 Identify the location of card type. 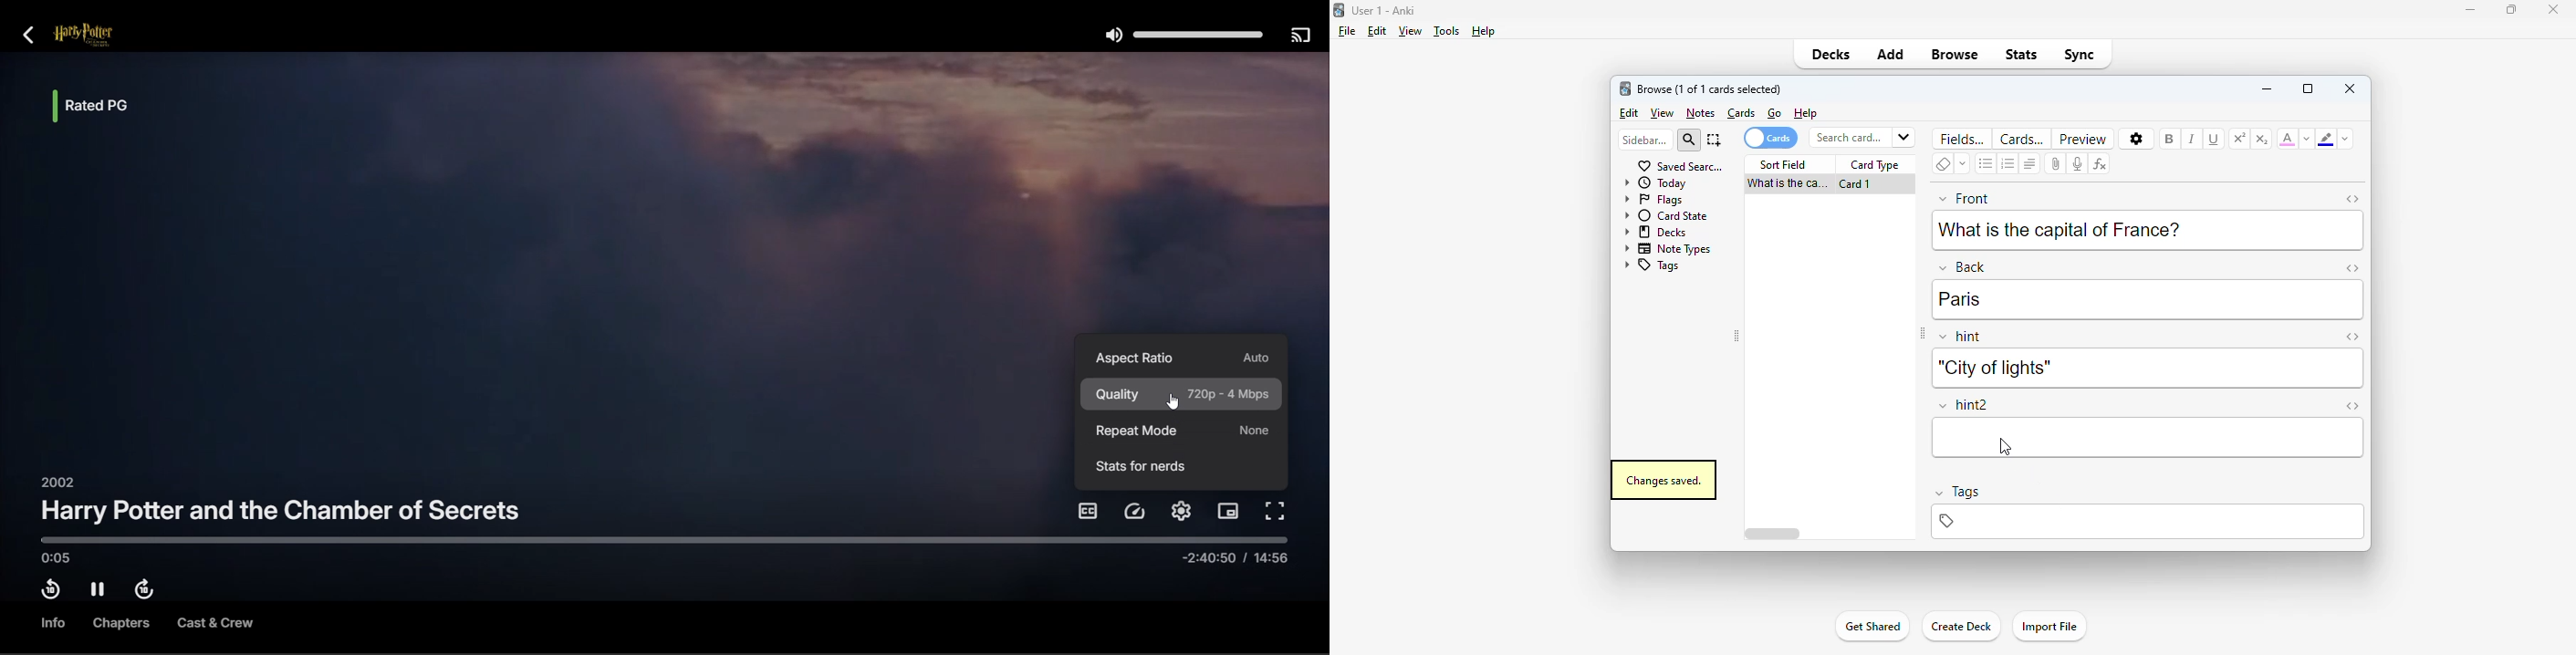
(1875, 165).